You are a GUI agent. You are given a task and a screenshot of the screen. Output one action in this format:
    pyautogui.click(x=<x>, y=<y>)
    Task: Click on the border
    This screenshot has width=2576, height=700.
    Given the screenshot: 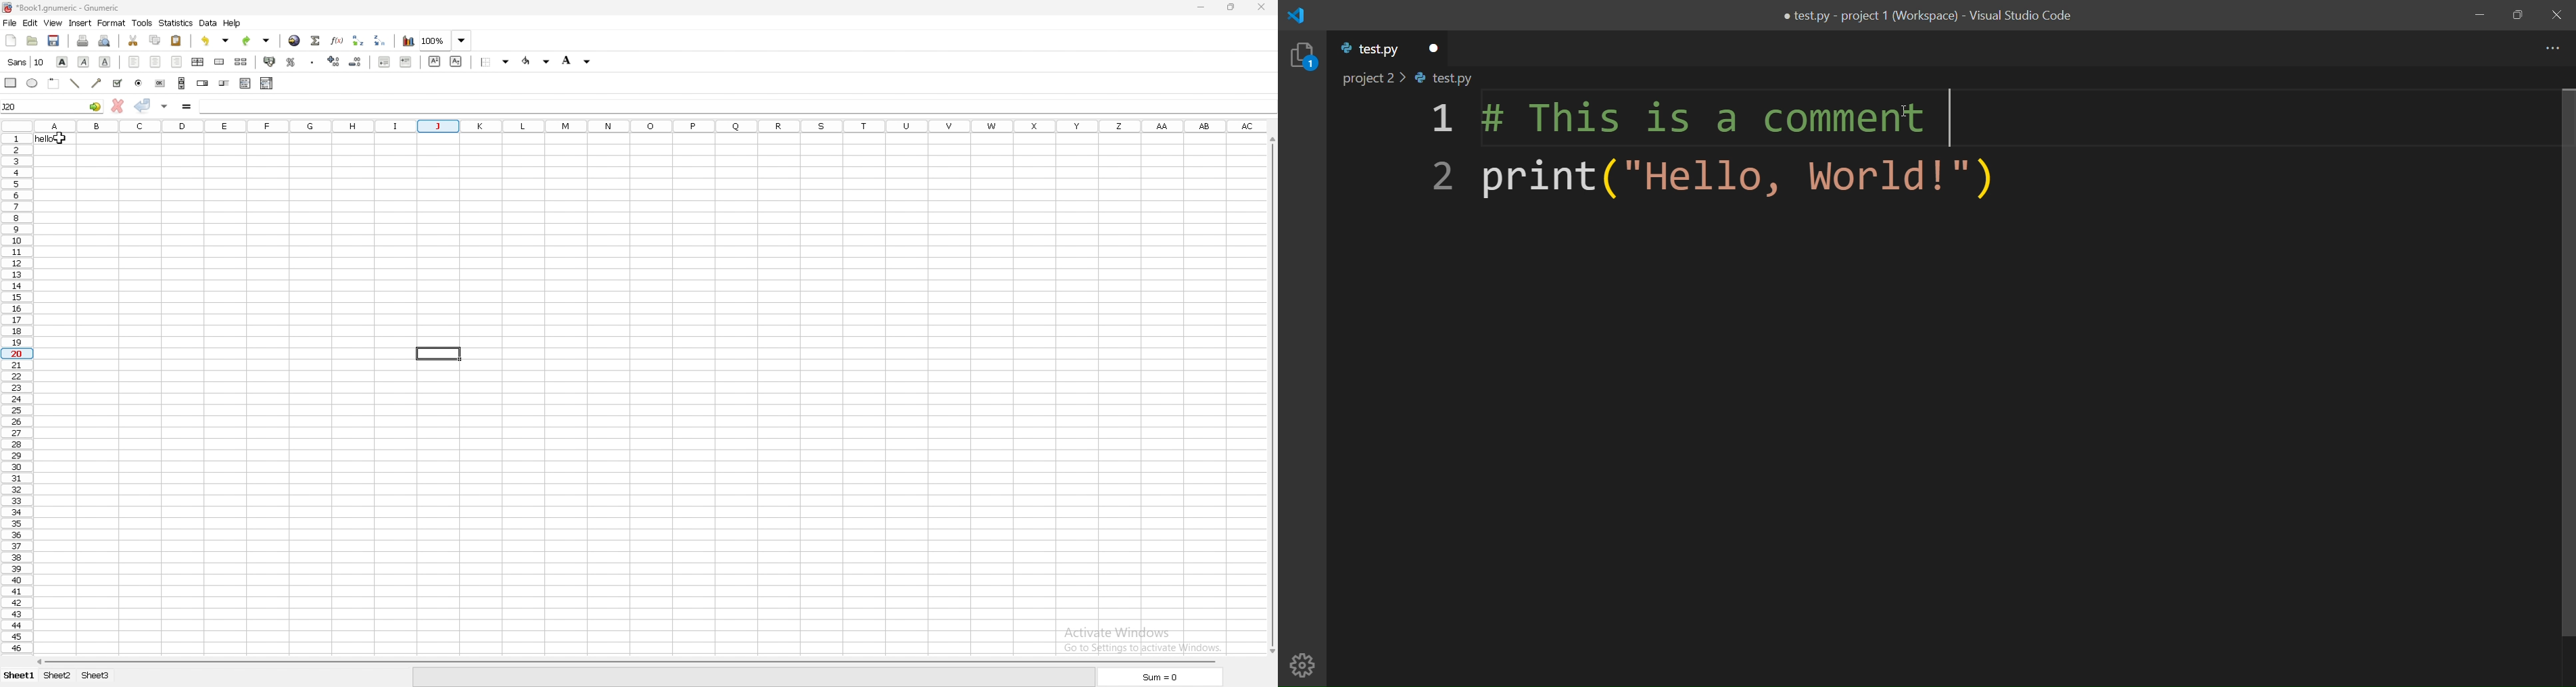 What is the action you would take?
    pyautogui.click(x=495, y=61)
    